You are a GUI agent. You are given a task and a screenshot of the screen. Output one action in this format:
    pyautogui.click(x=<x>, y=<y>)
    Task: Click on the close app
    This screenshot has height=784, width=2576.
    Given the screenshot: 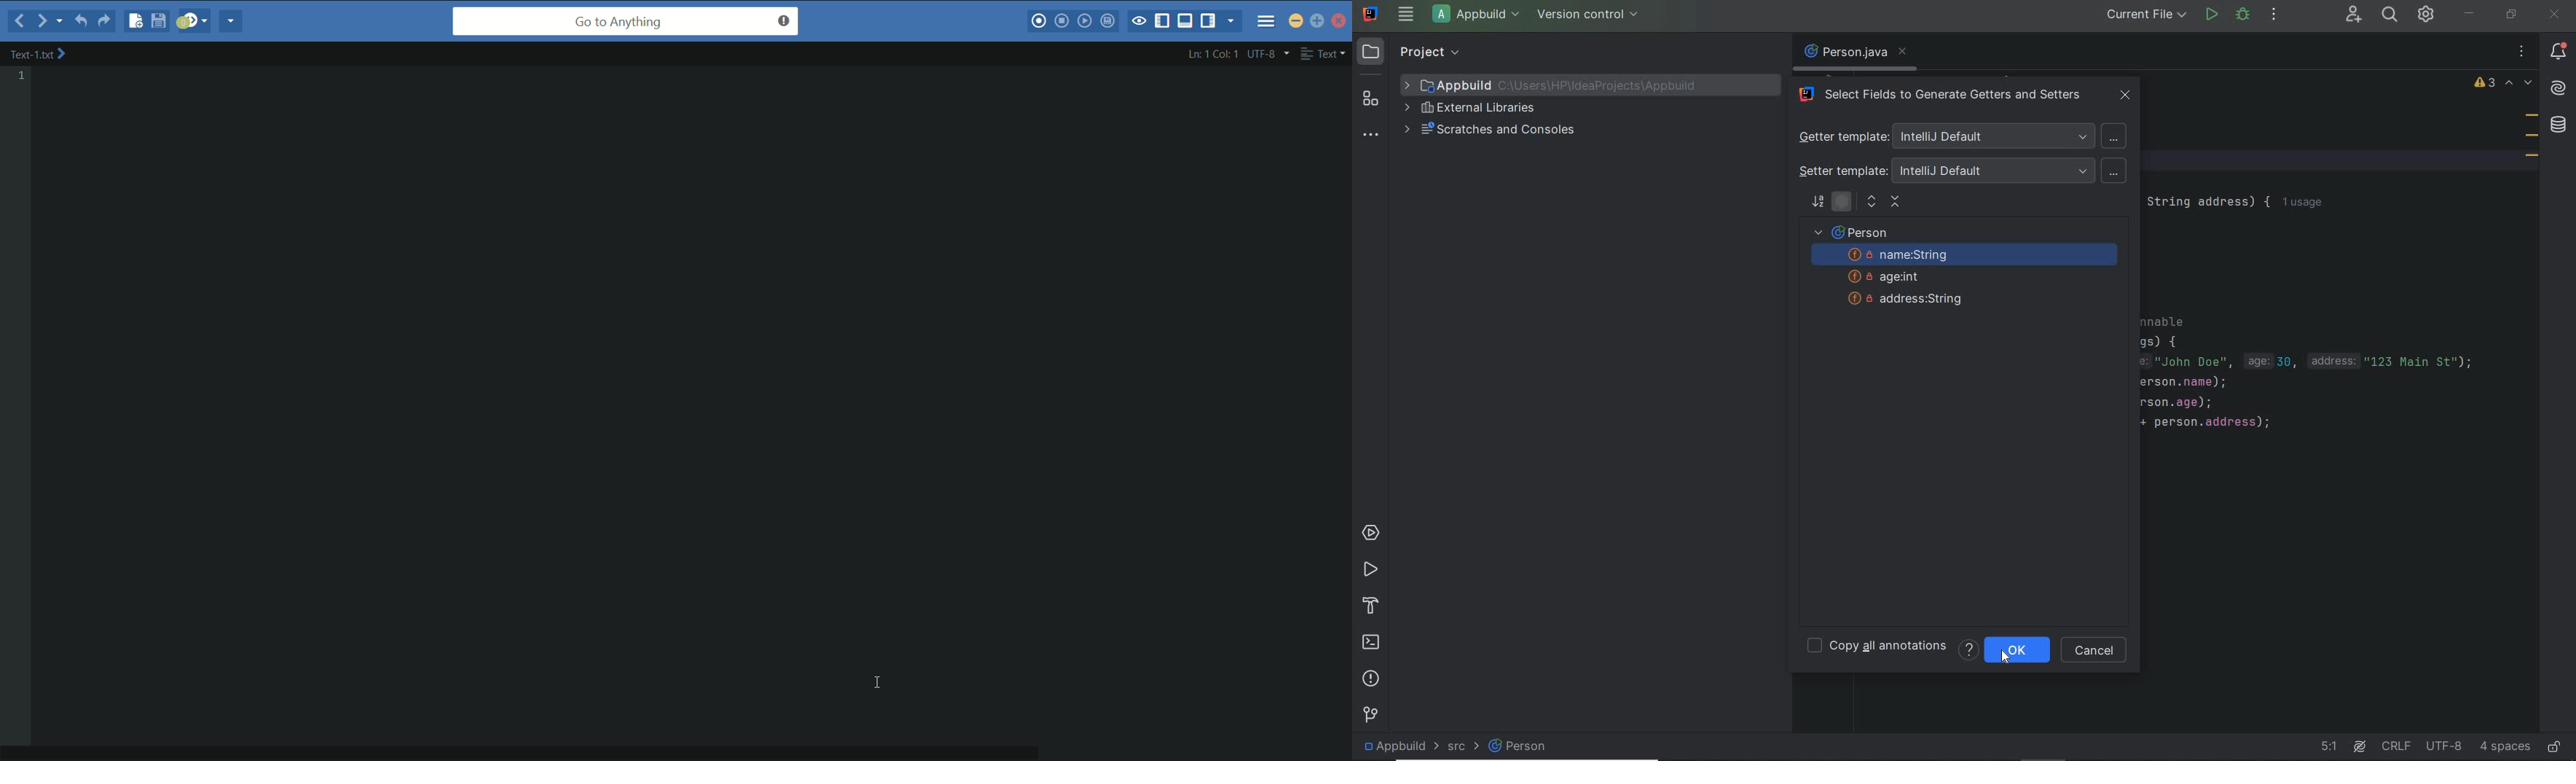 What is the action you would take?
    pyautogui.click(x=1338, y=21)
    